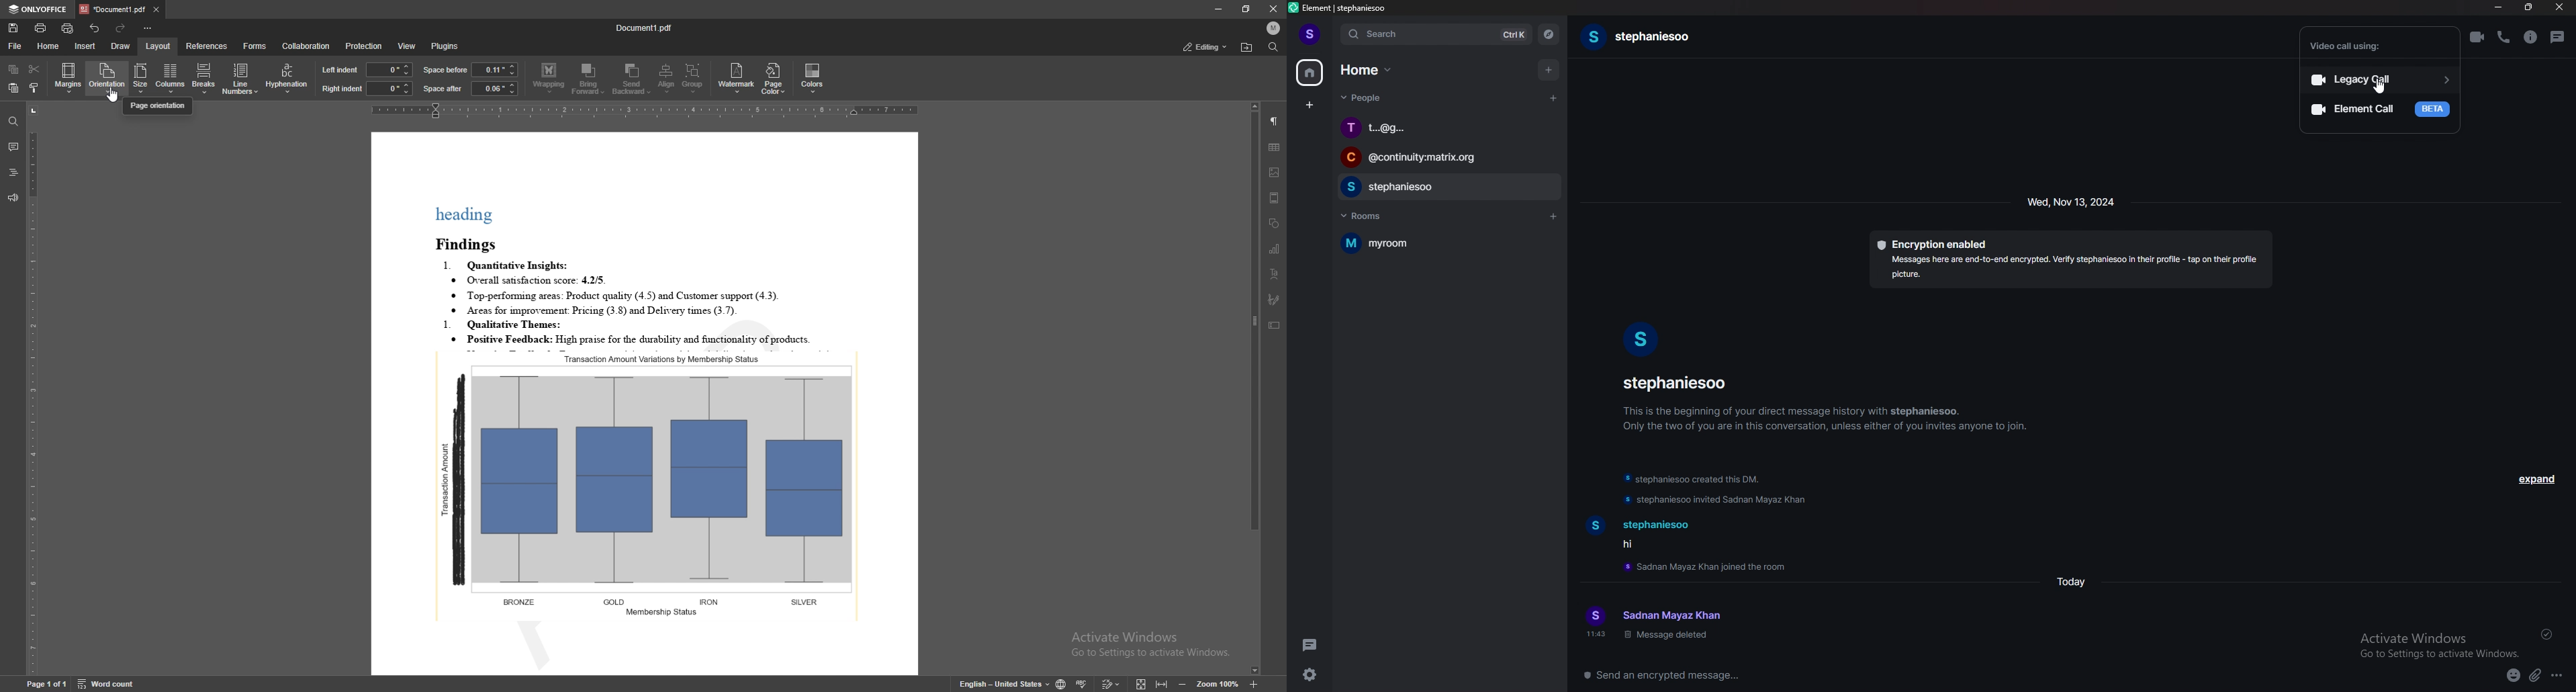  Describe the element at coordinates (1555, 216) in the screenshot. I see `add room` at that location.